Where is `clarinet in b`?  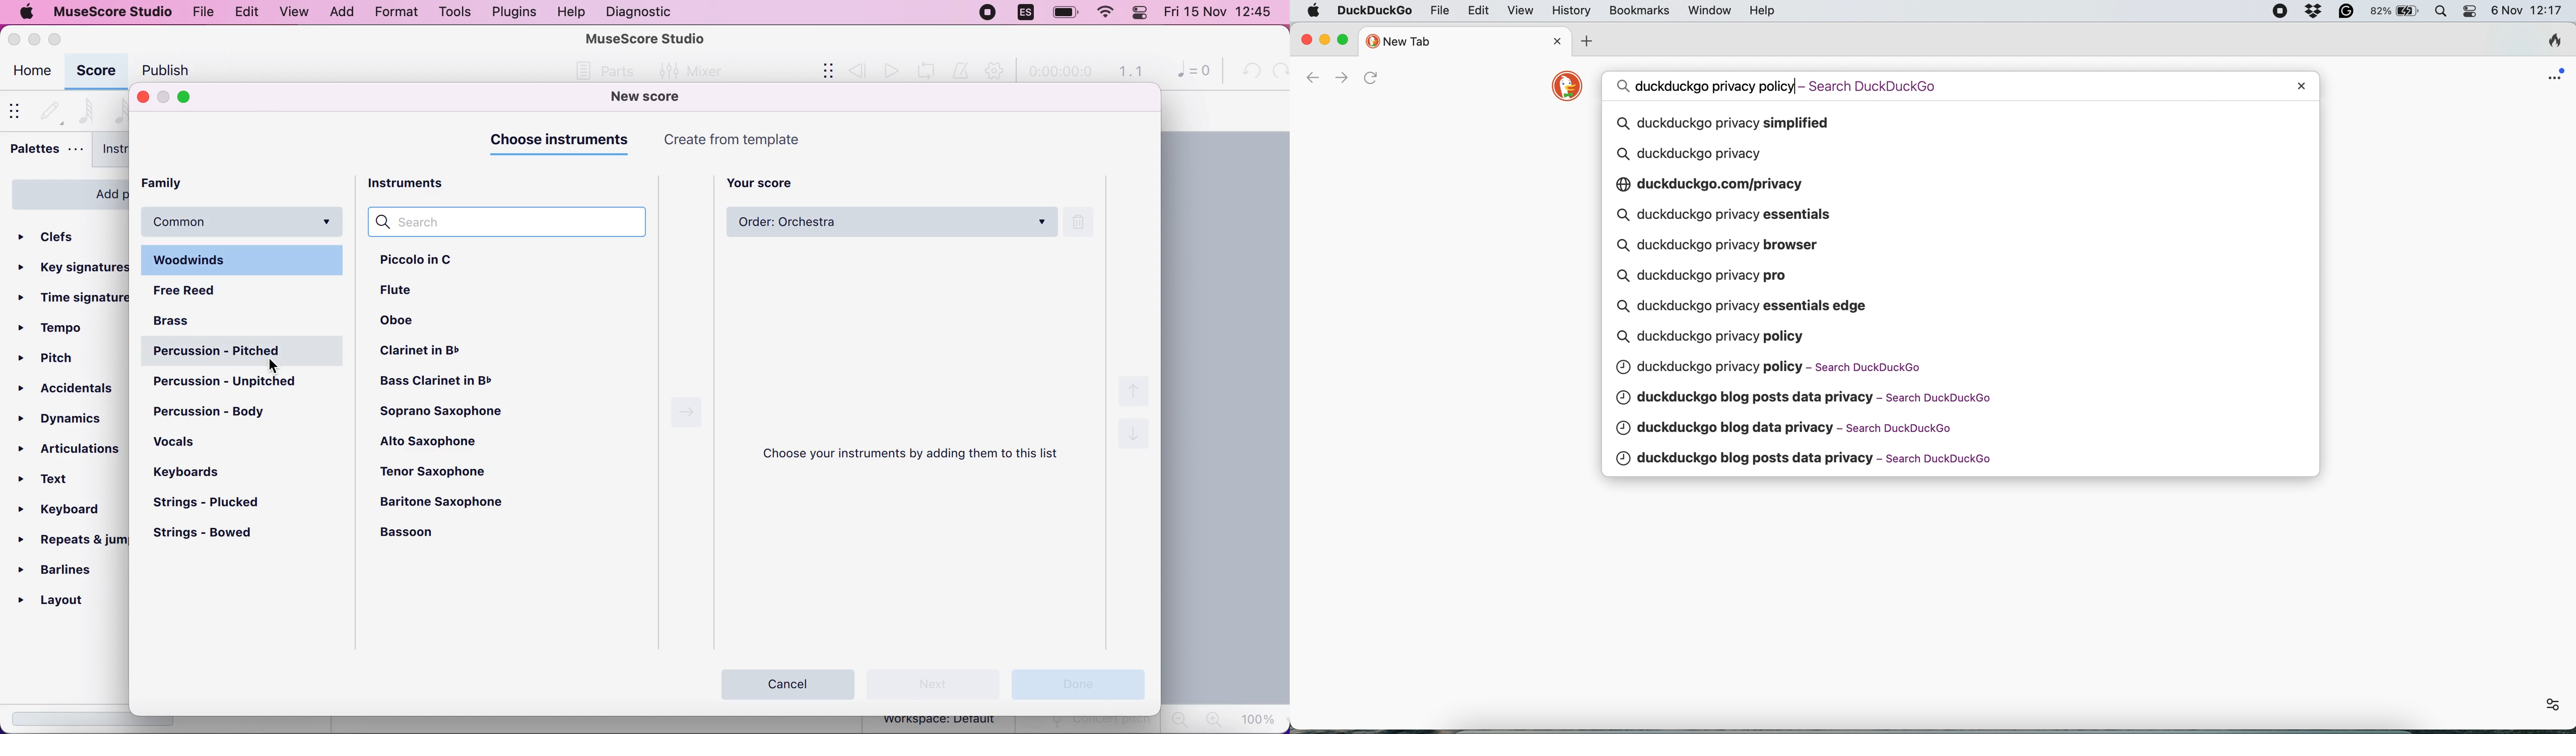
clarinet in b is located at coordinates (426, 349).